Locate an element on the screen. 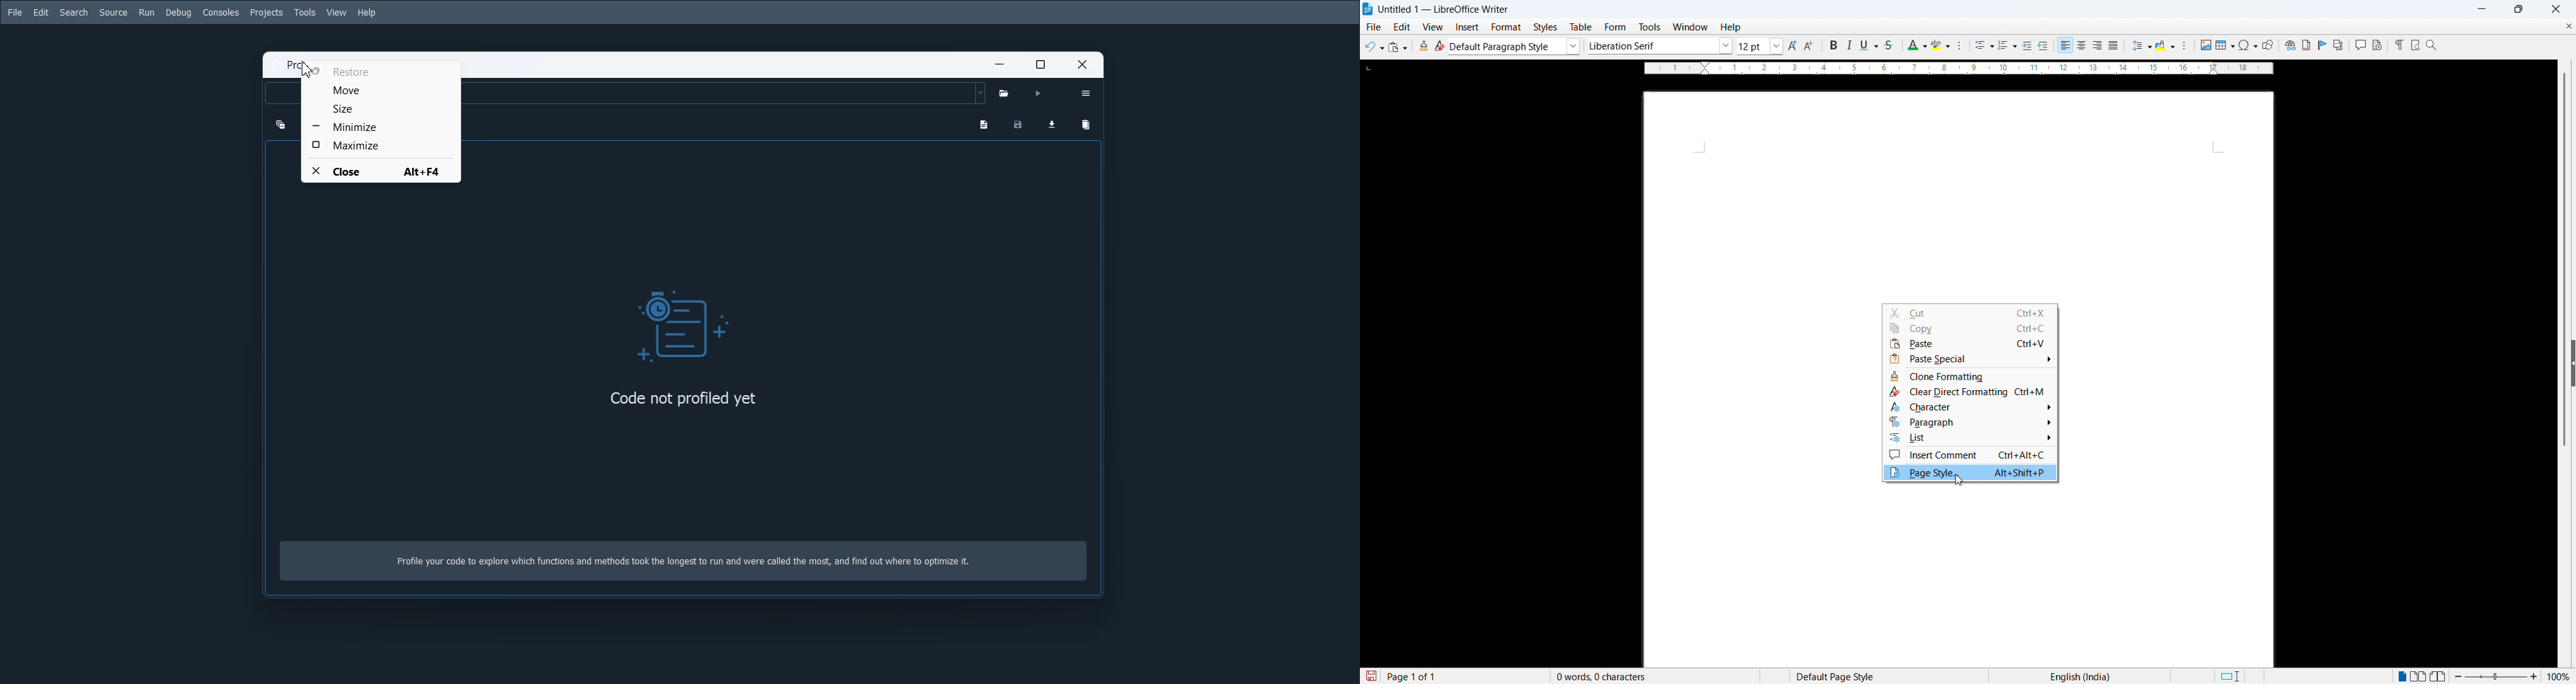  Maximize is located at coordinates (1043, 64).